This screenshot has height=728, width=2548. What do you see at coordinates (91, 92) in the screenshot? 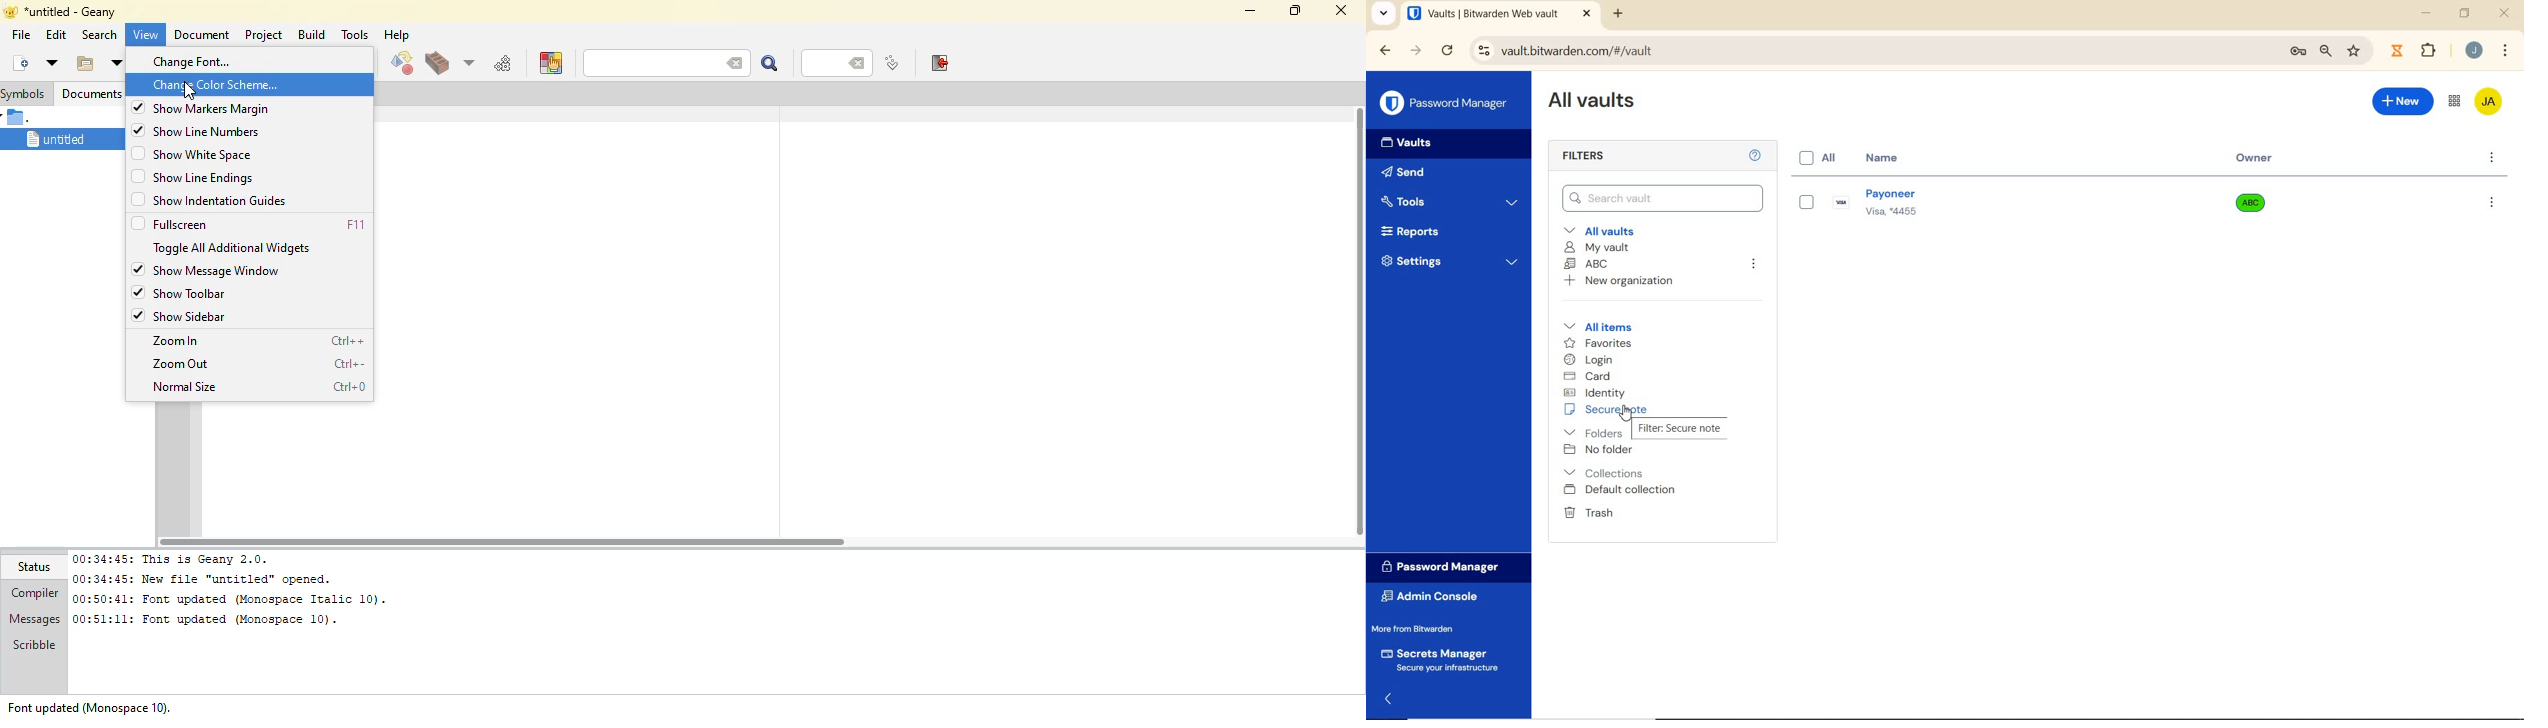
I see `documents` at bounding box center [91, 92].